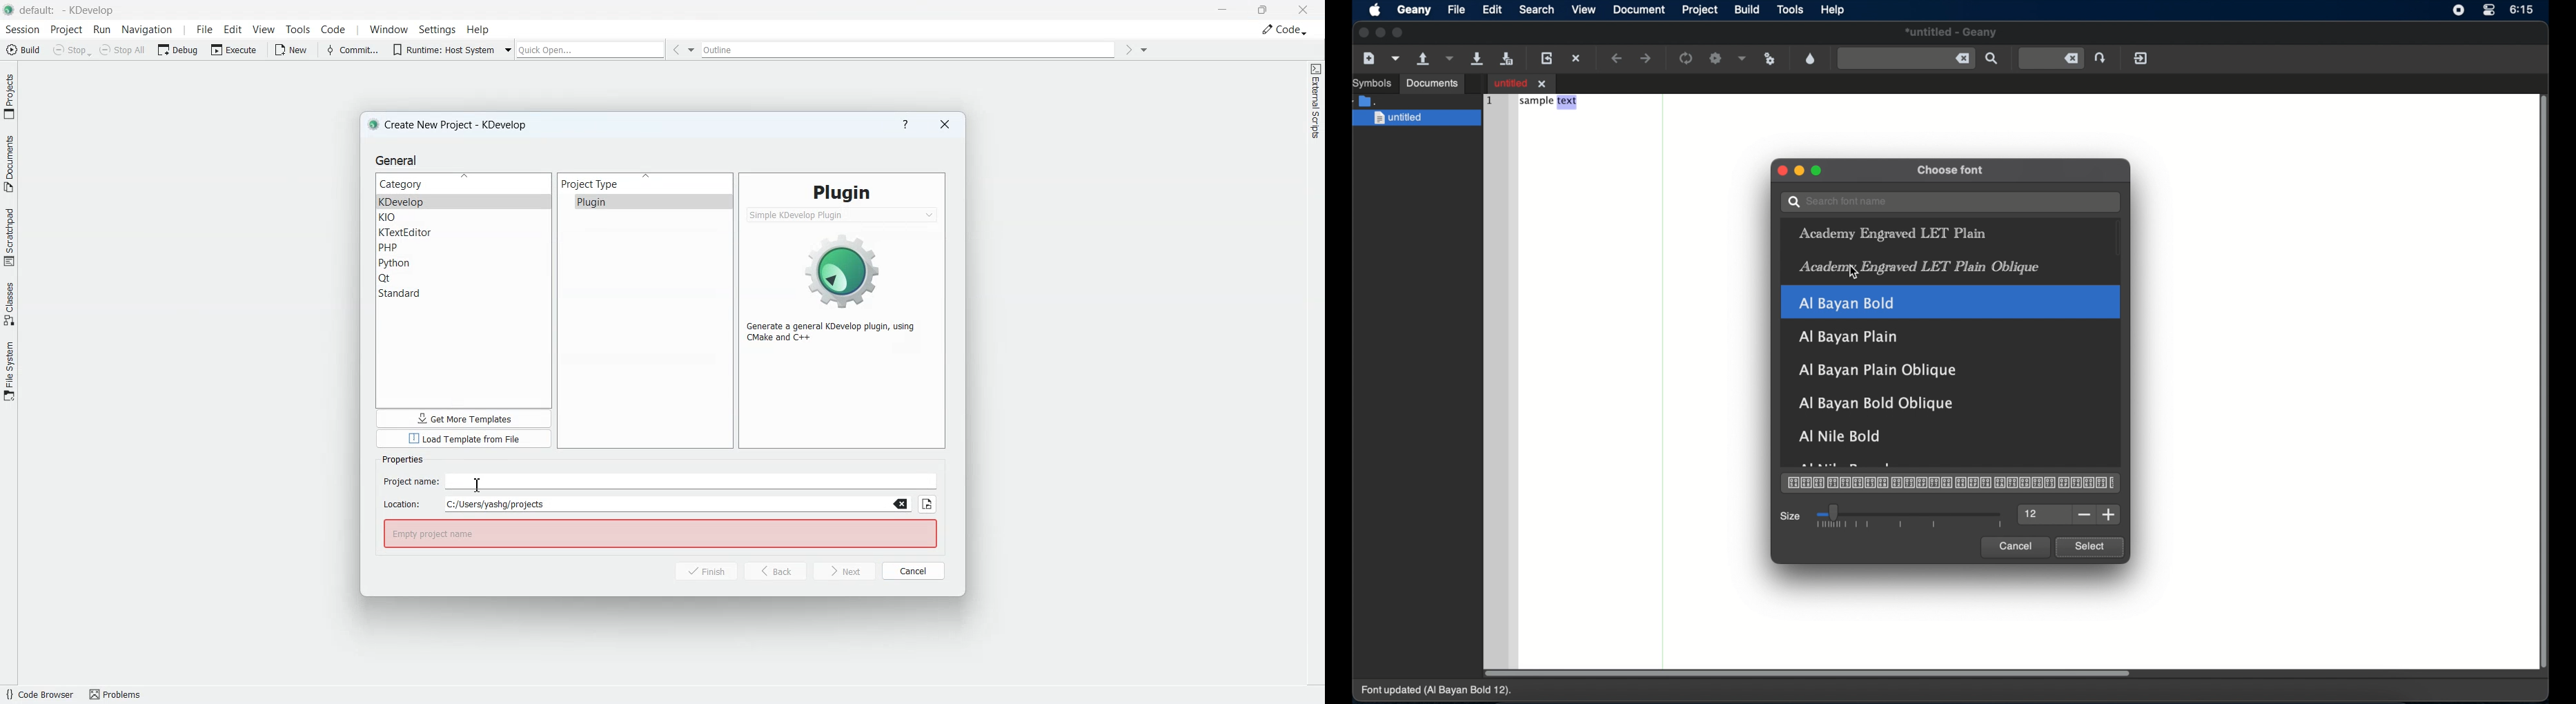 The height and width of the screenshot is (728, 2576). I want to click on search, so click(1537, 9).